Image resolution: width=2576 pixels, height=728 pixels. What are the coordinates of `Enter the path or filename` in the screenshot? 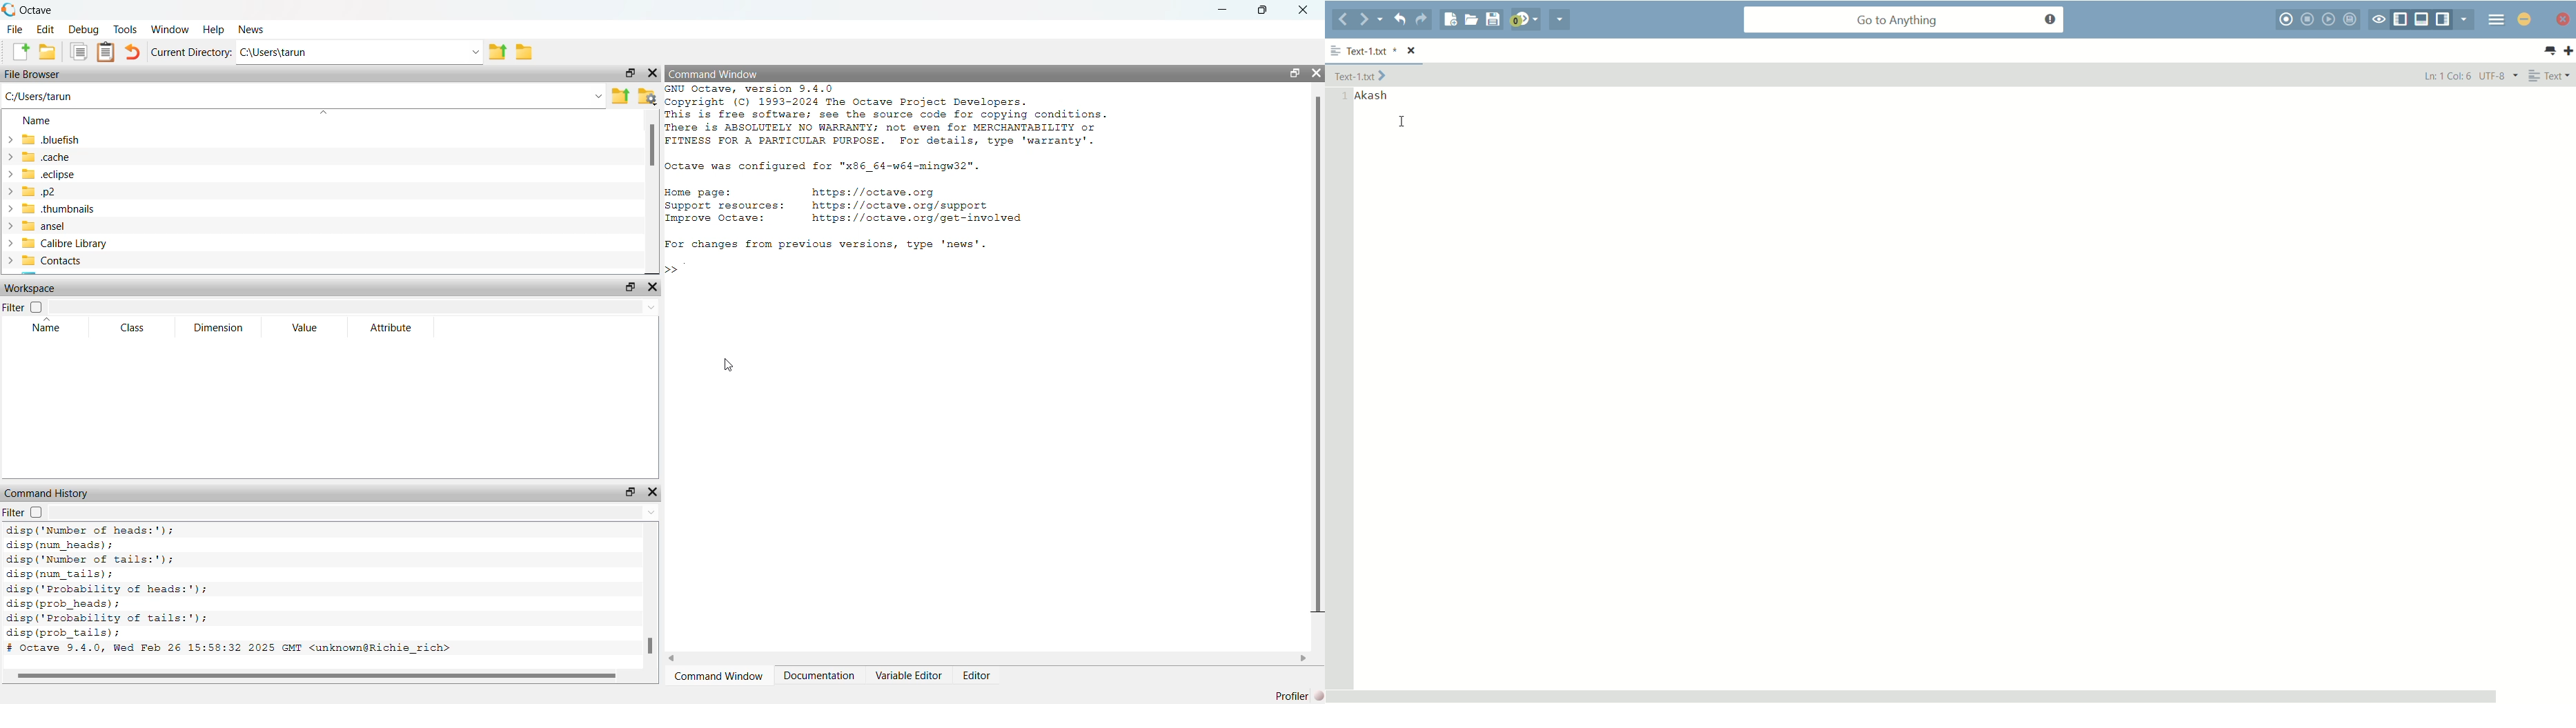 It's located at (598, 97).